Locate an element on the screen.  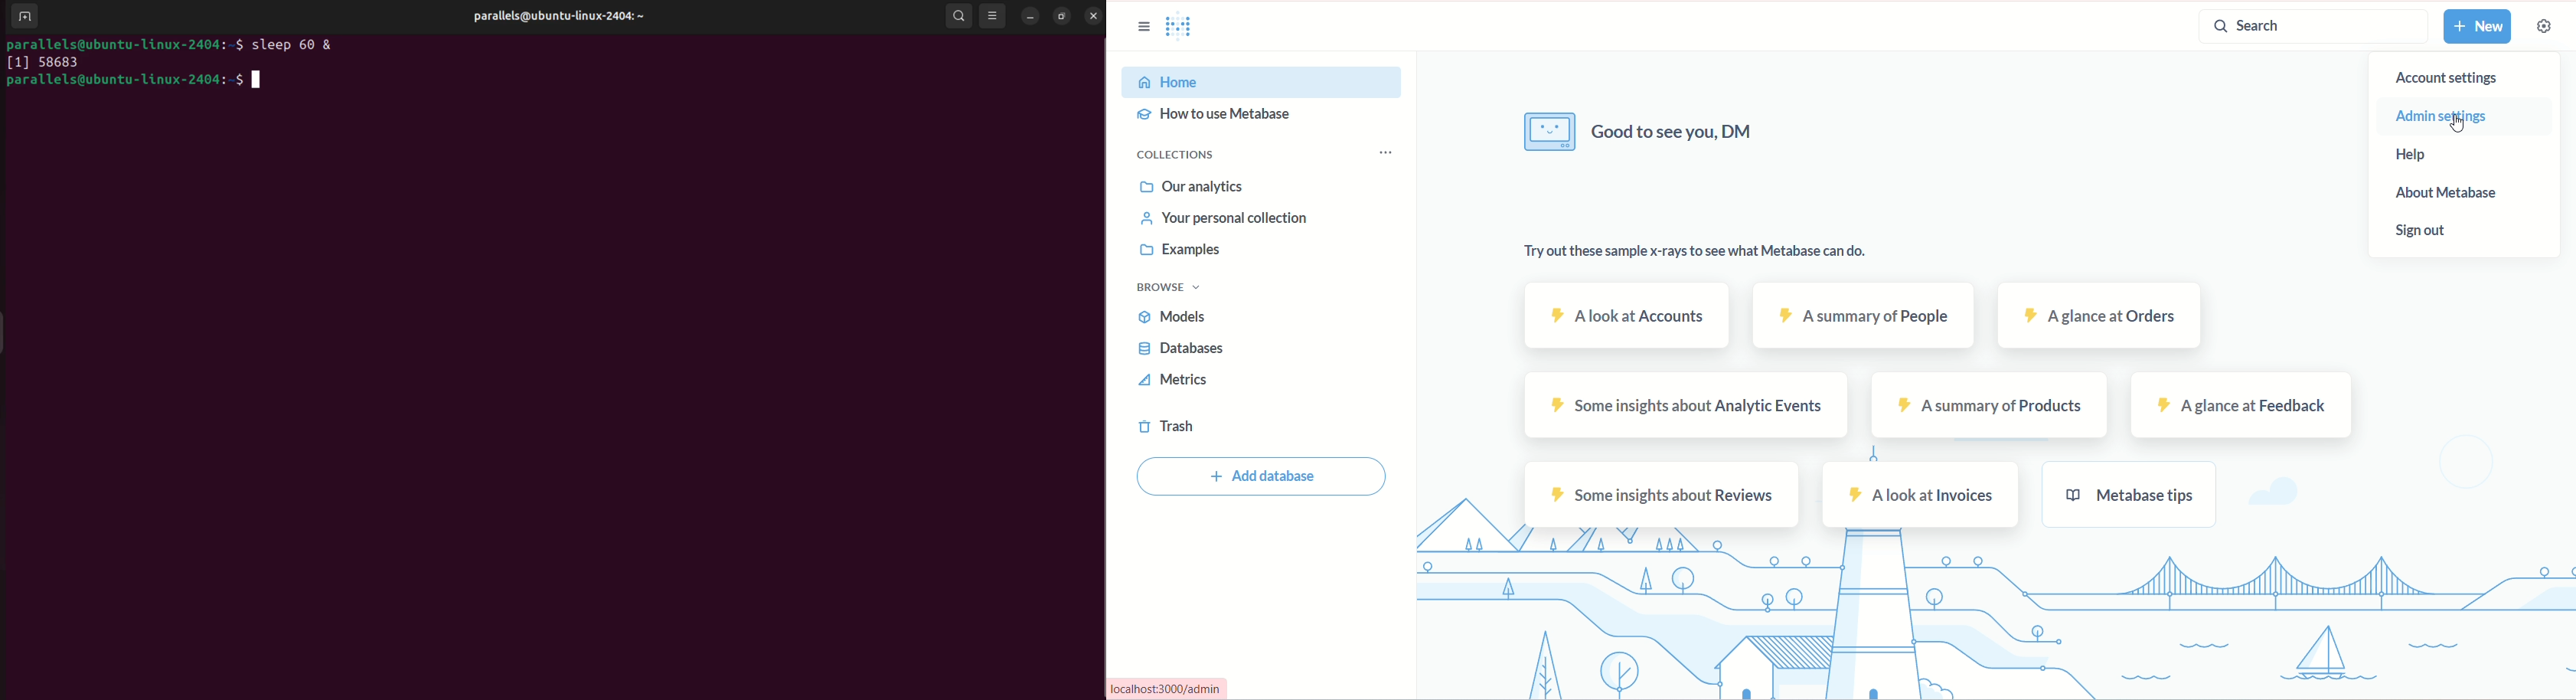
metabase tips is located at coordinates (2129, 494).